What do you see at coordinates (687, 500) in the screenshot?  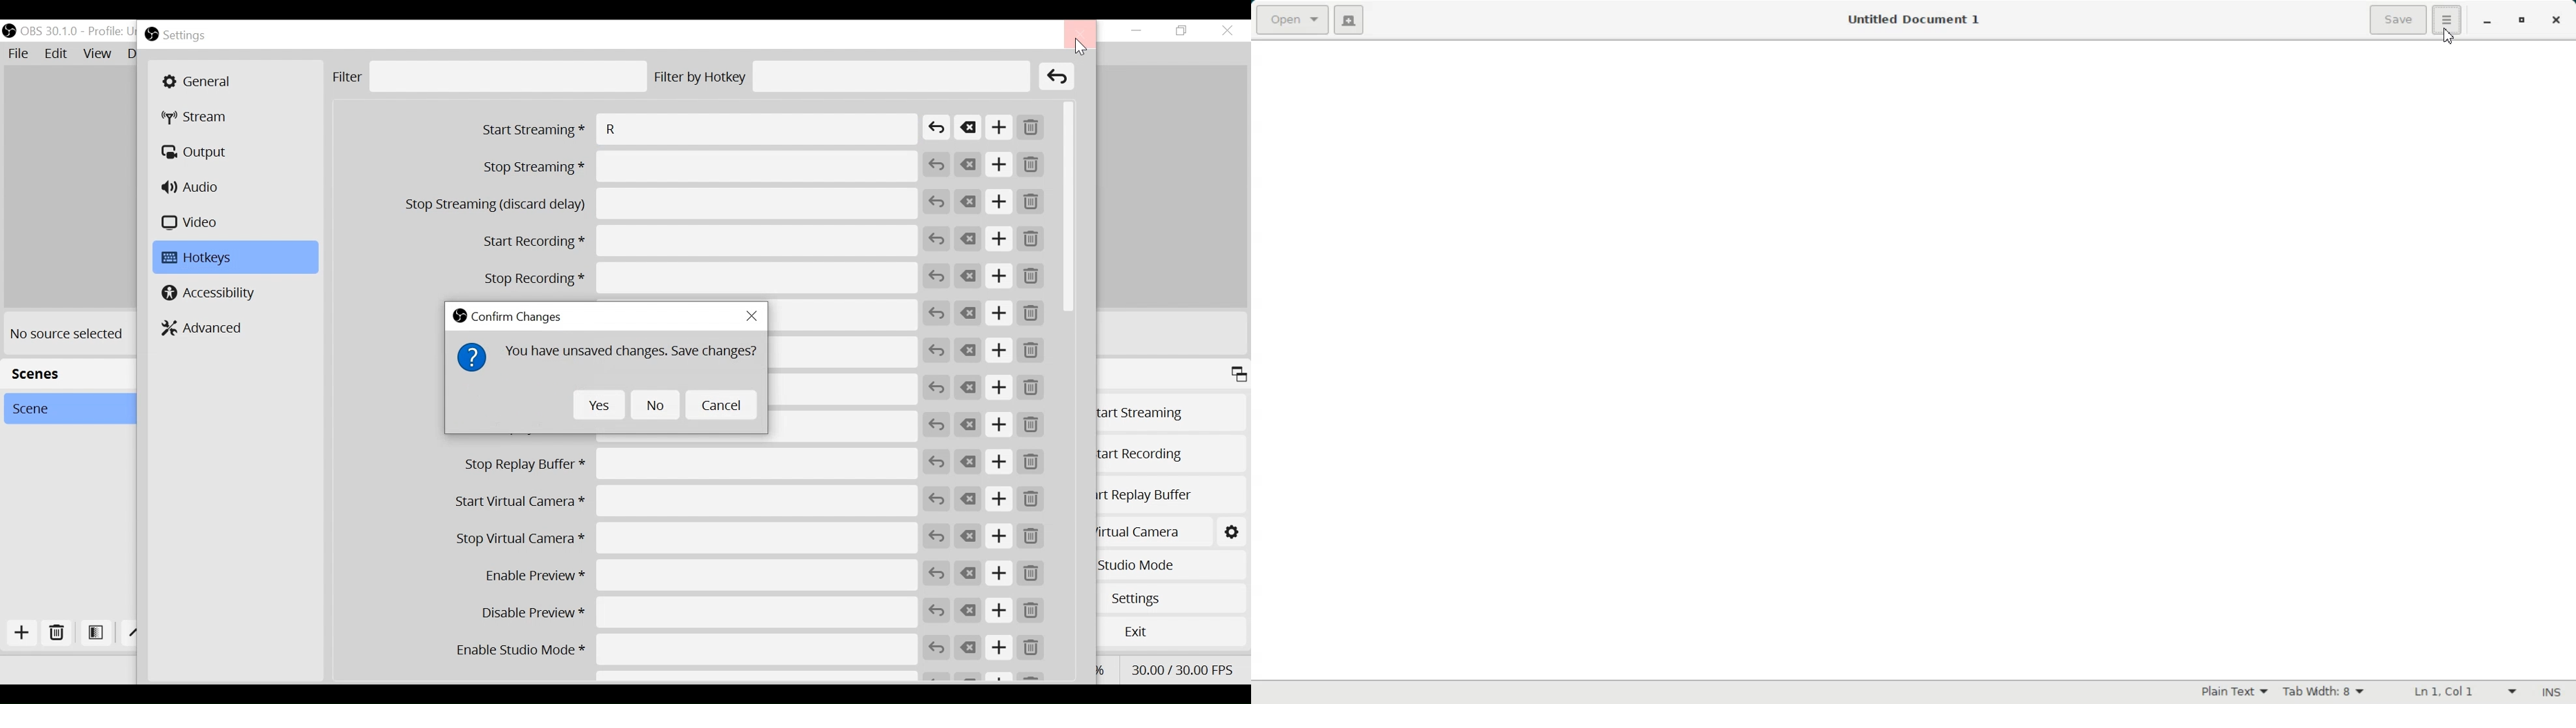 I see `Start Virtual Camera` at bounding box center [687, 500].